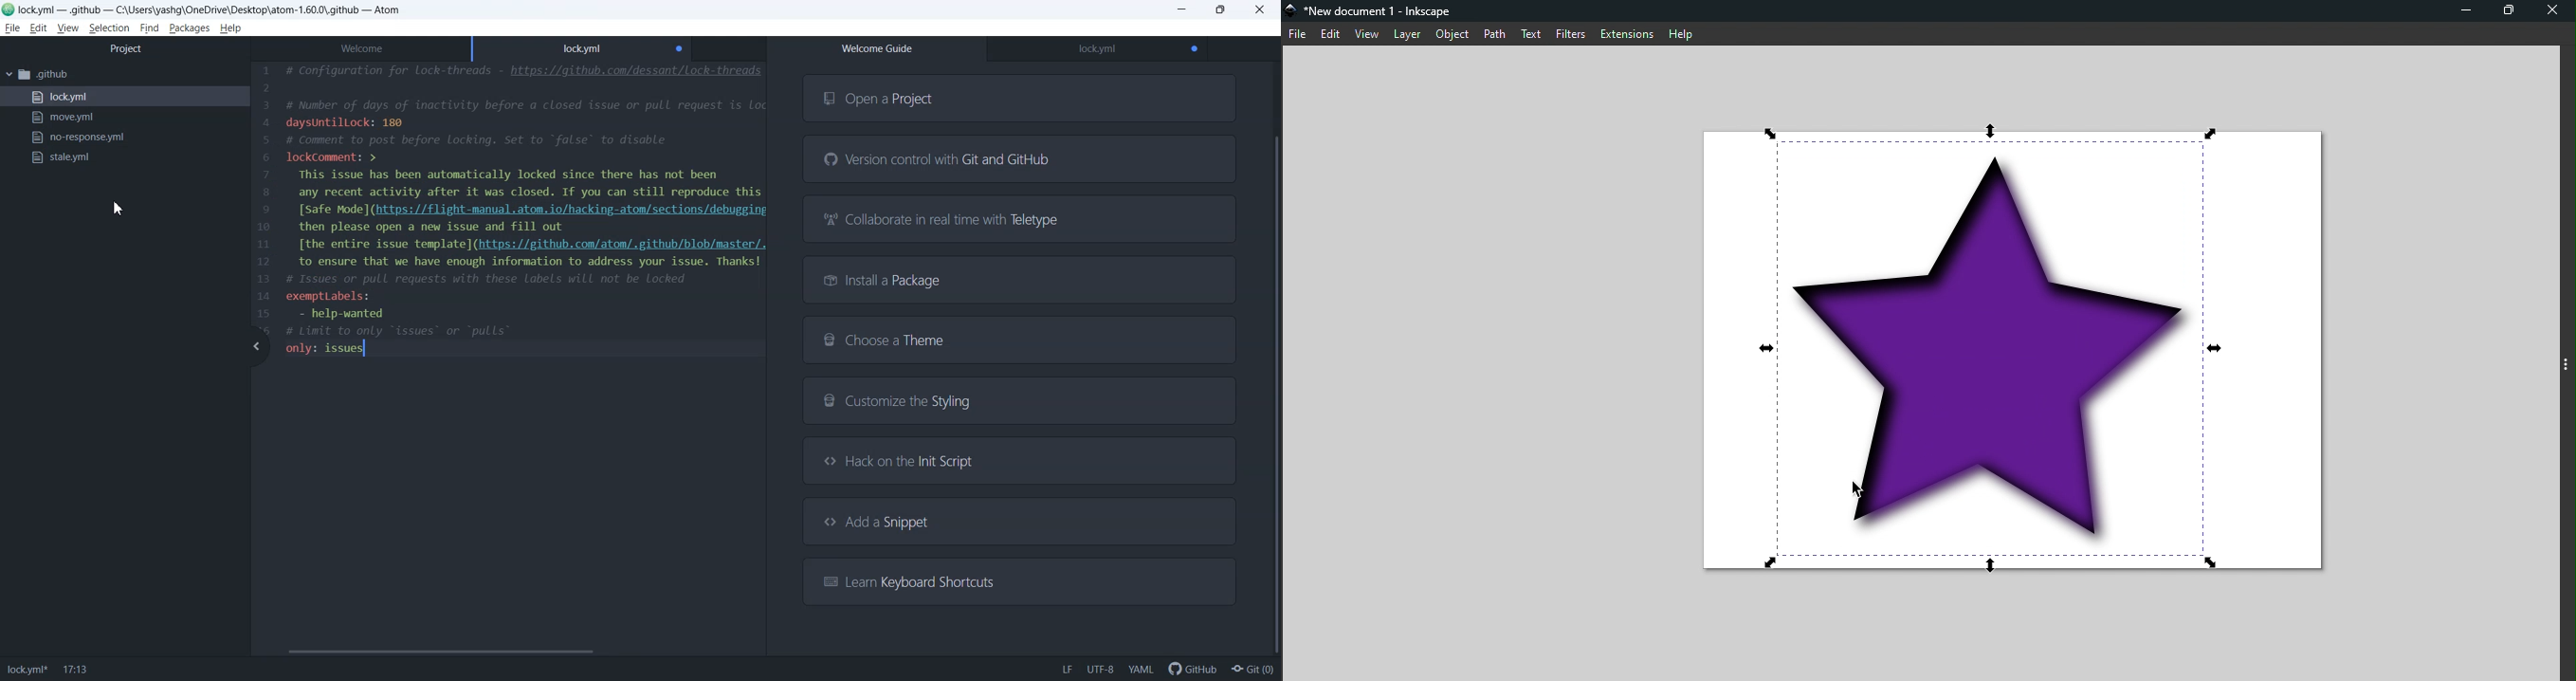 This screenshot has width=2576, height=700. Describe the element at coordinates (1019, 403) in the screenshot. I see `Customize the Styling` at that location.